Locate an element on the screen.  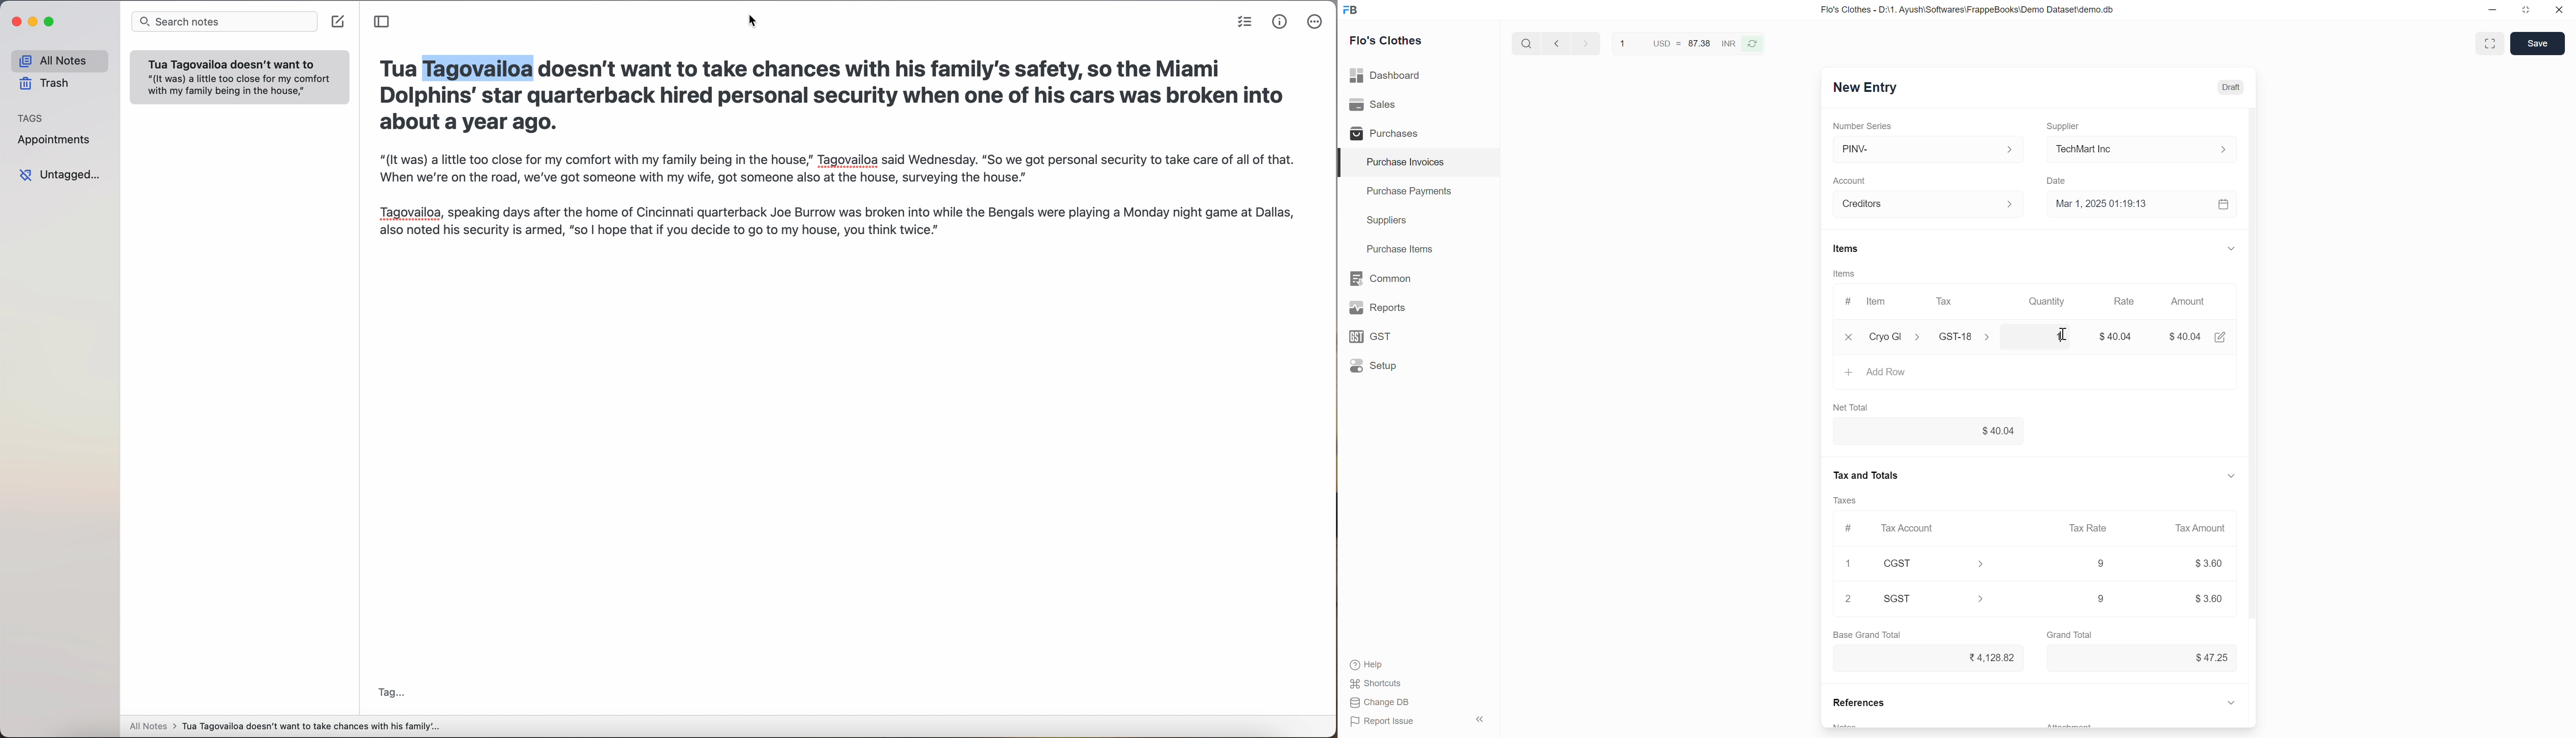
Amount is located at coordinates (2193, 303).